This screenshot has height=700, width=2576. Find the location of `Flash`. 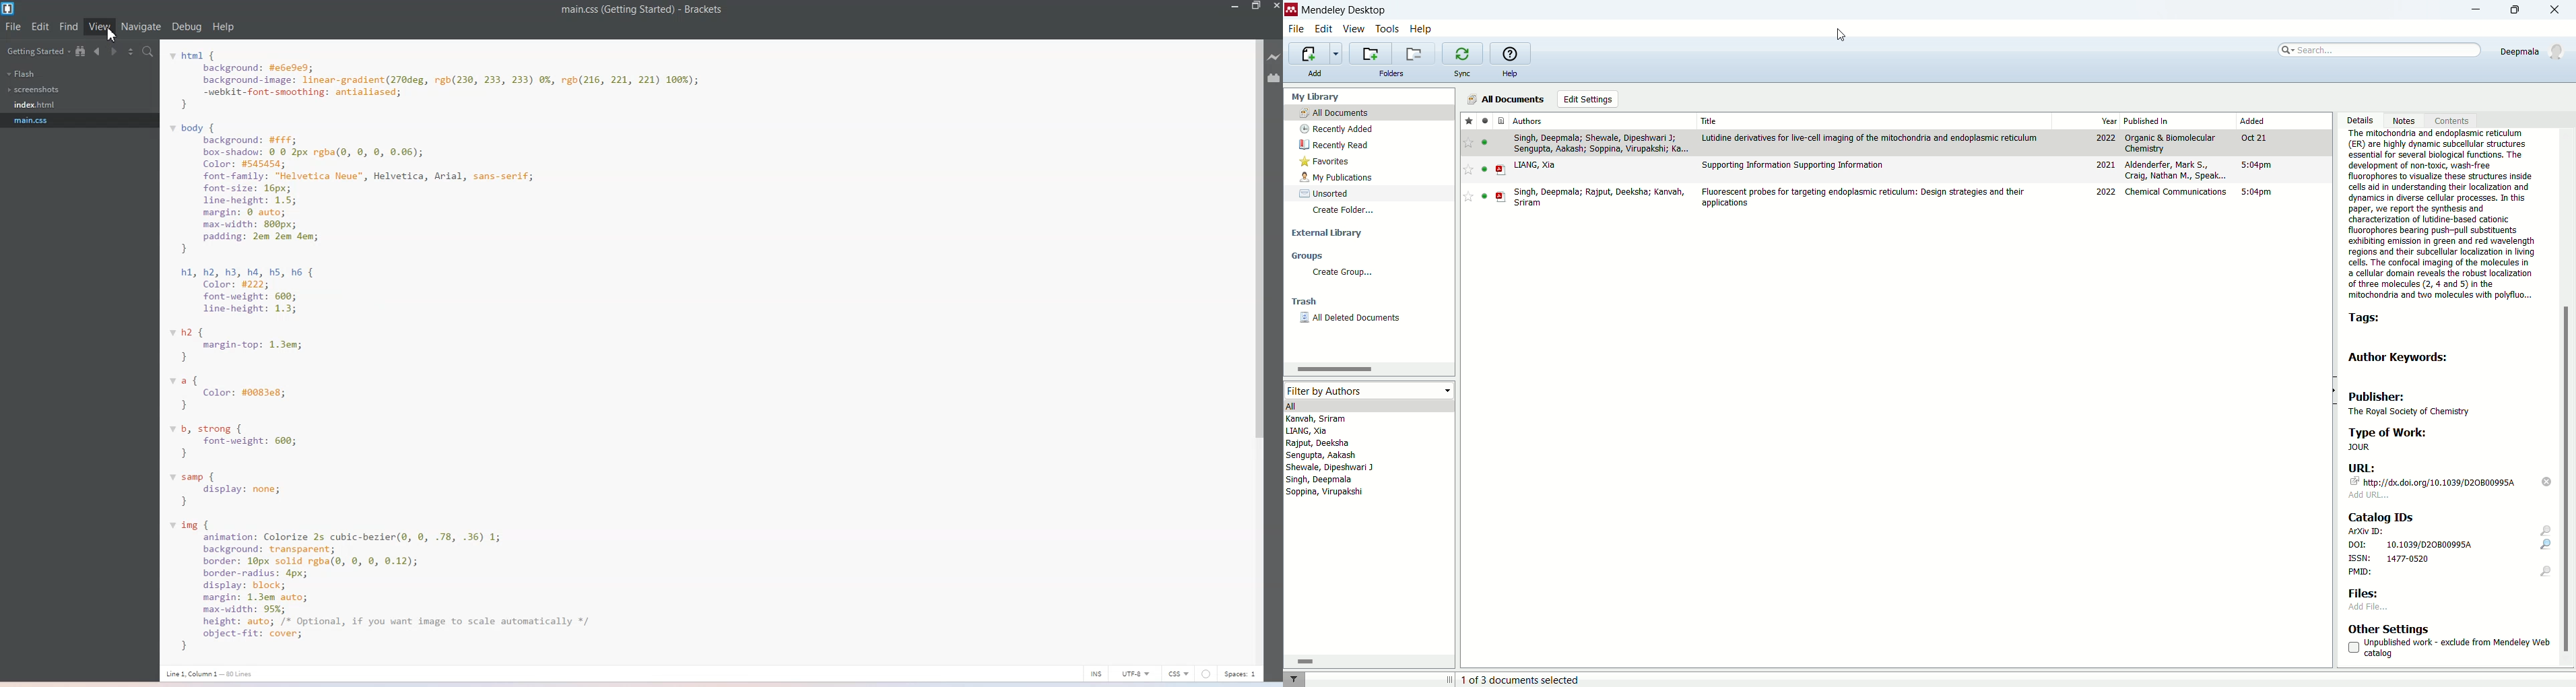

Flash is located at coordinates (21, 74).